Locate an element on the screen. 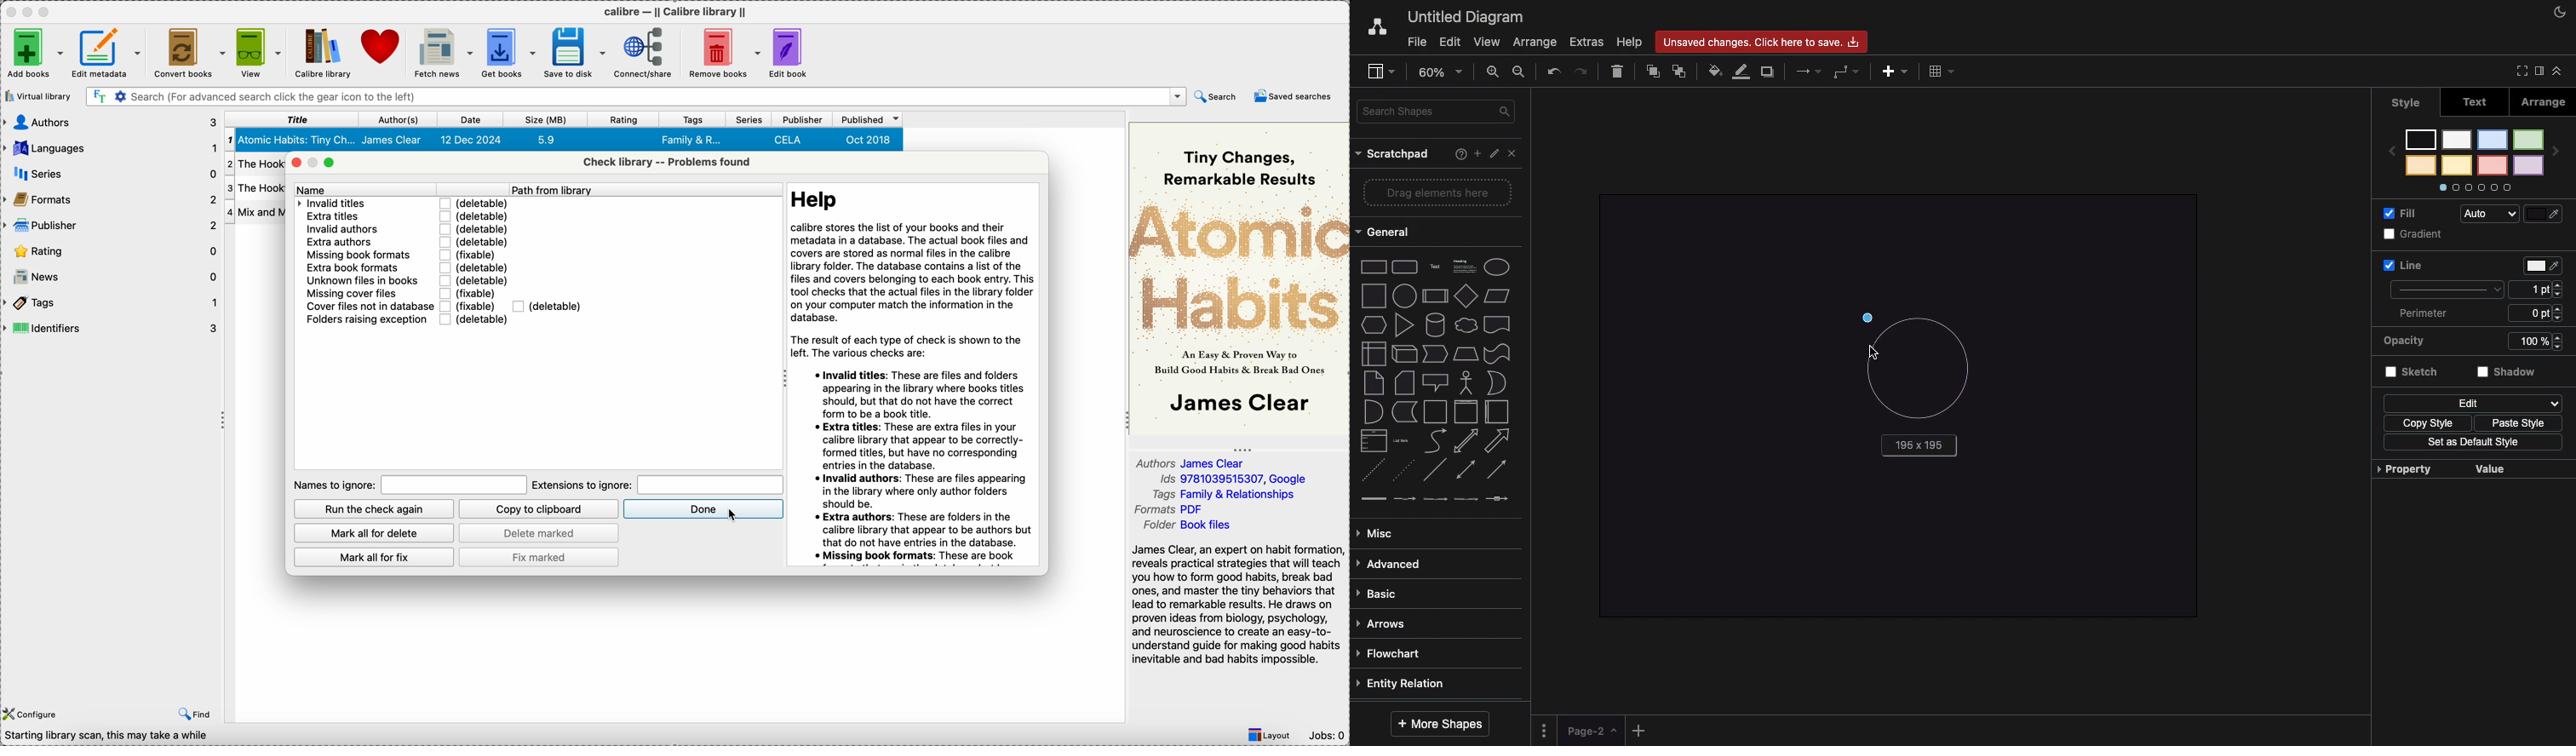  deletable is located at coordinates (474, 229).